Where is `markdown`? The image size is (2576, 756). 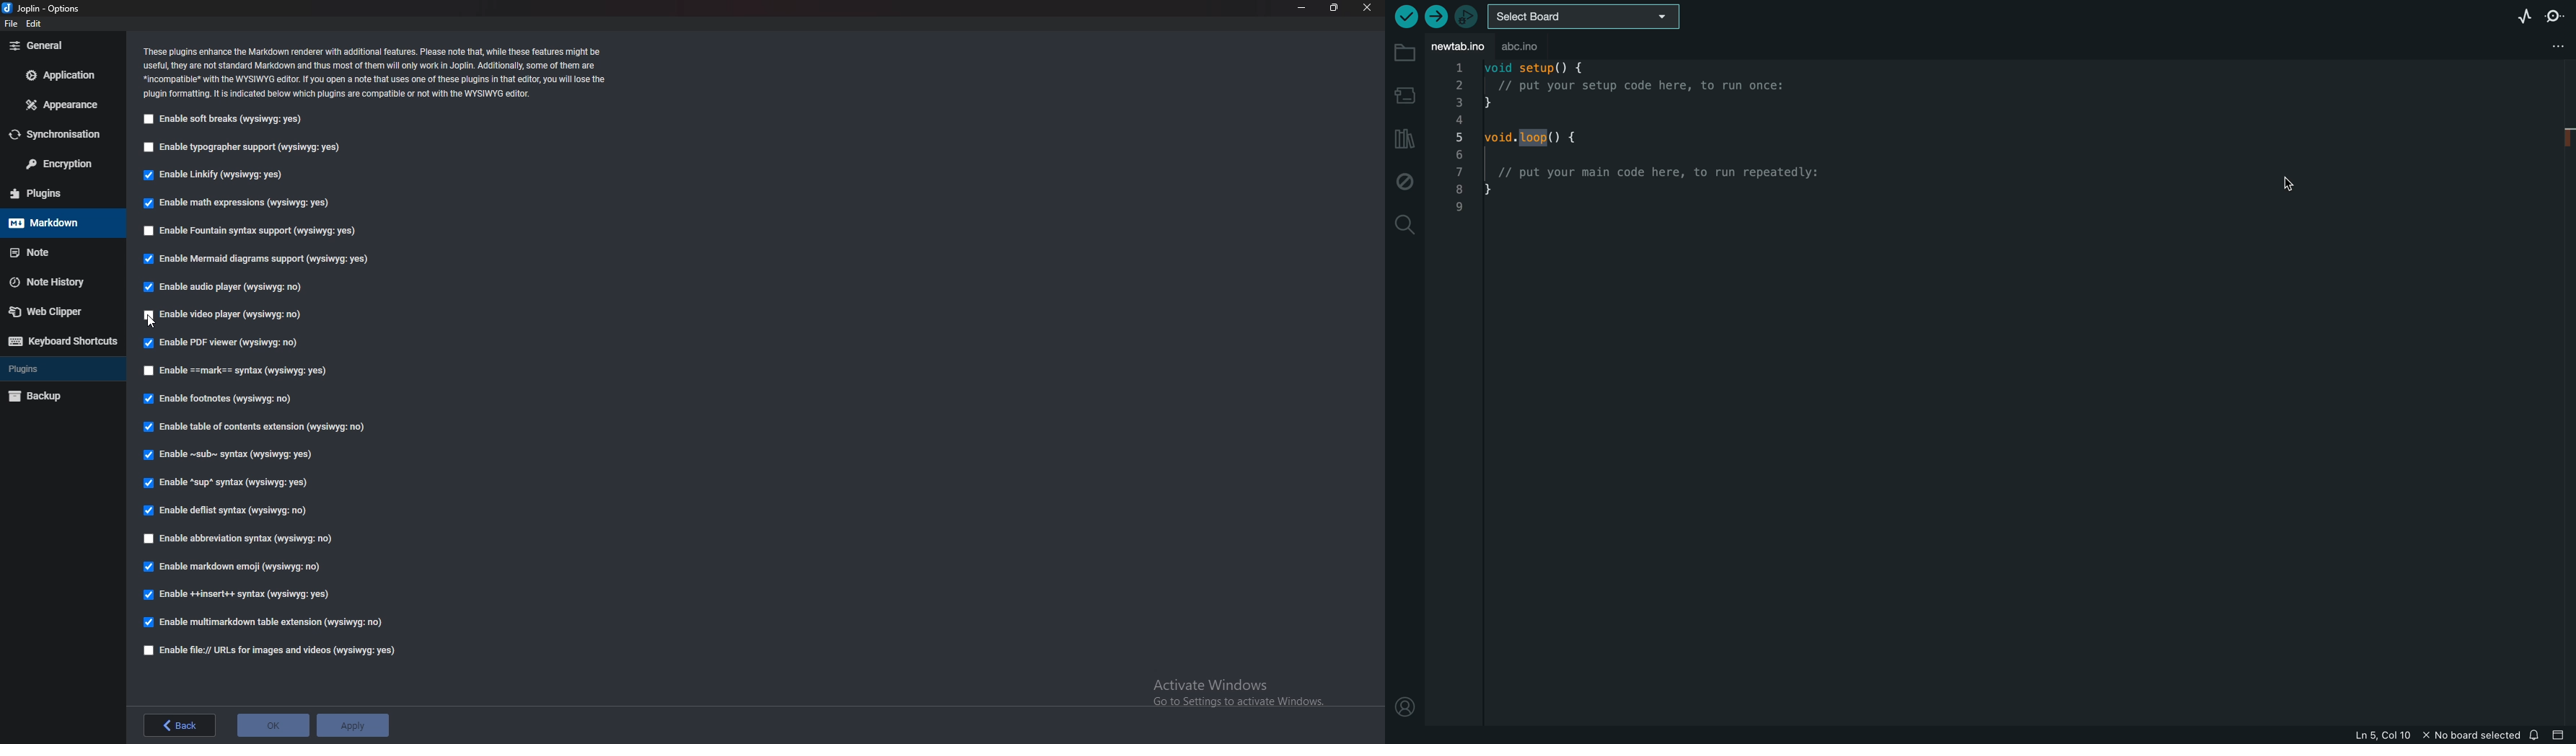 markdown is located at coordinates (54, 223).